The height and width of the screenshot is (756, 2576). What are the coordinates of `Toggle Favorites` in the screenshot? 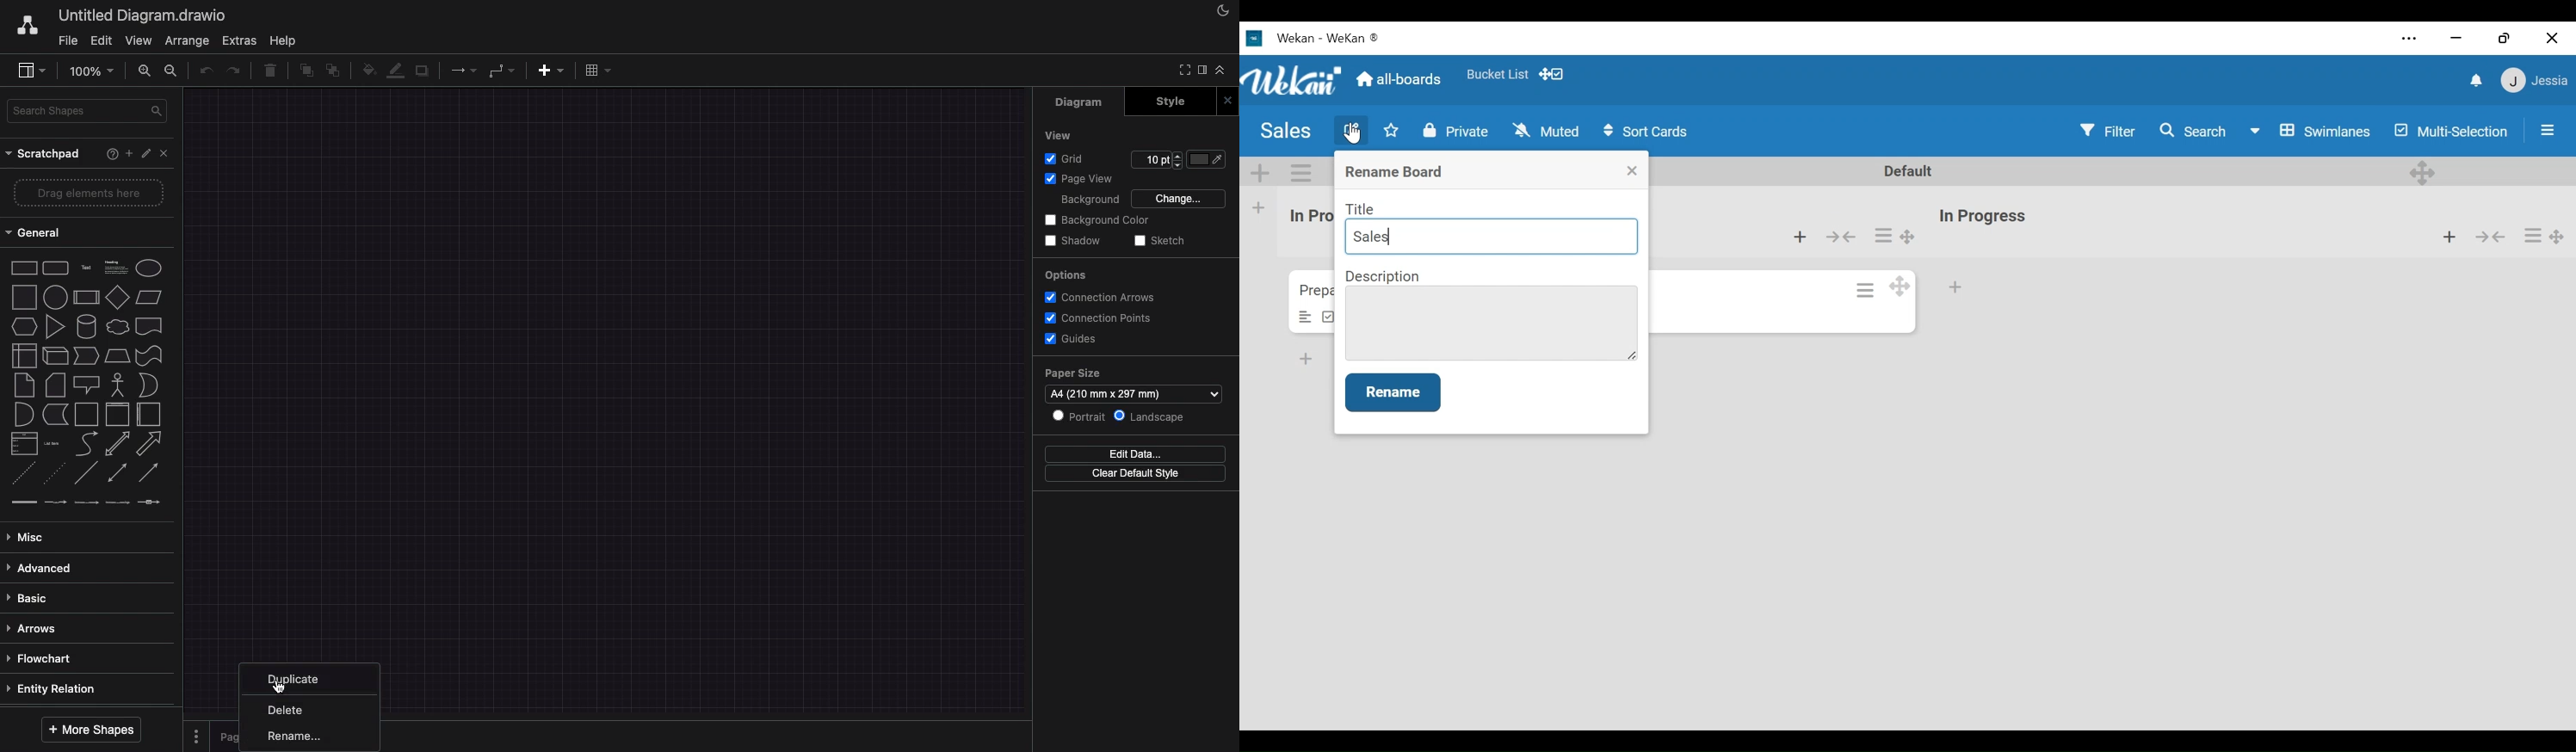 It's located at (1391, 130).